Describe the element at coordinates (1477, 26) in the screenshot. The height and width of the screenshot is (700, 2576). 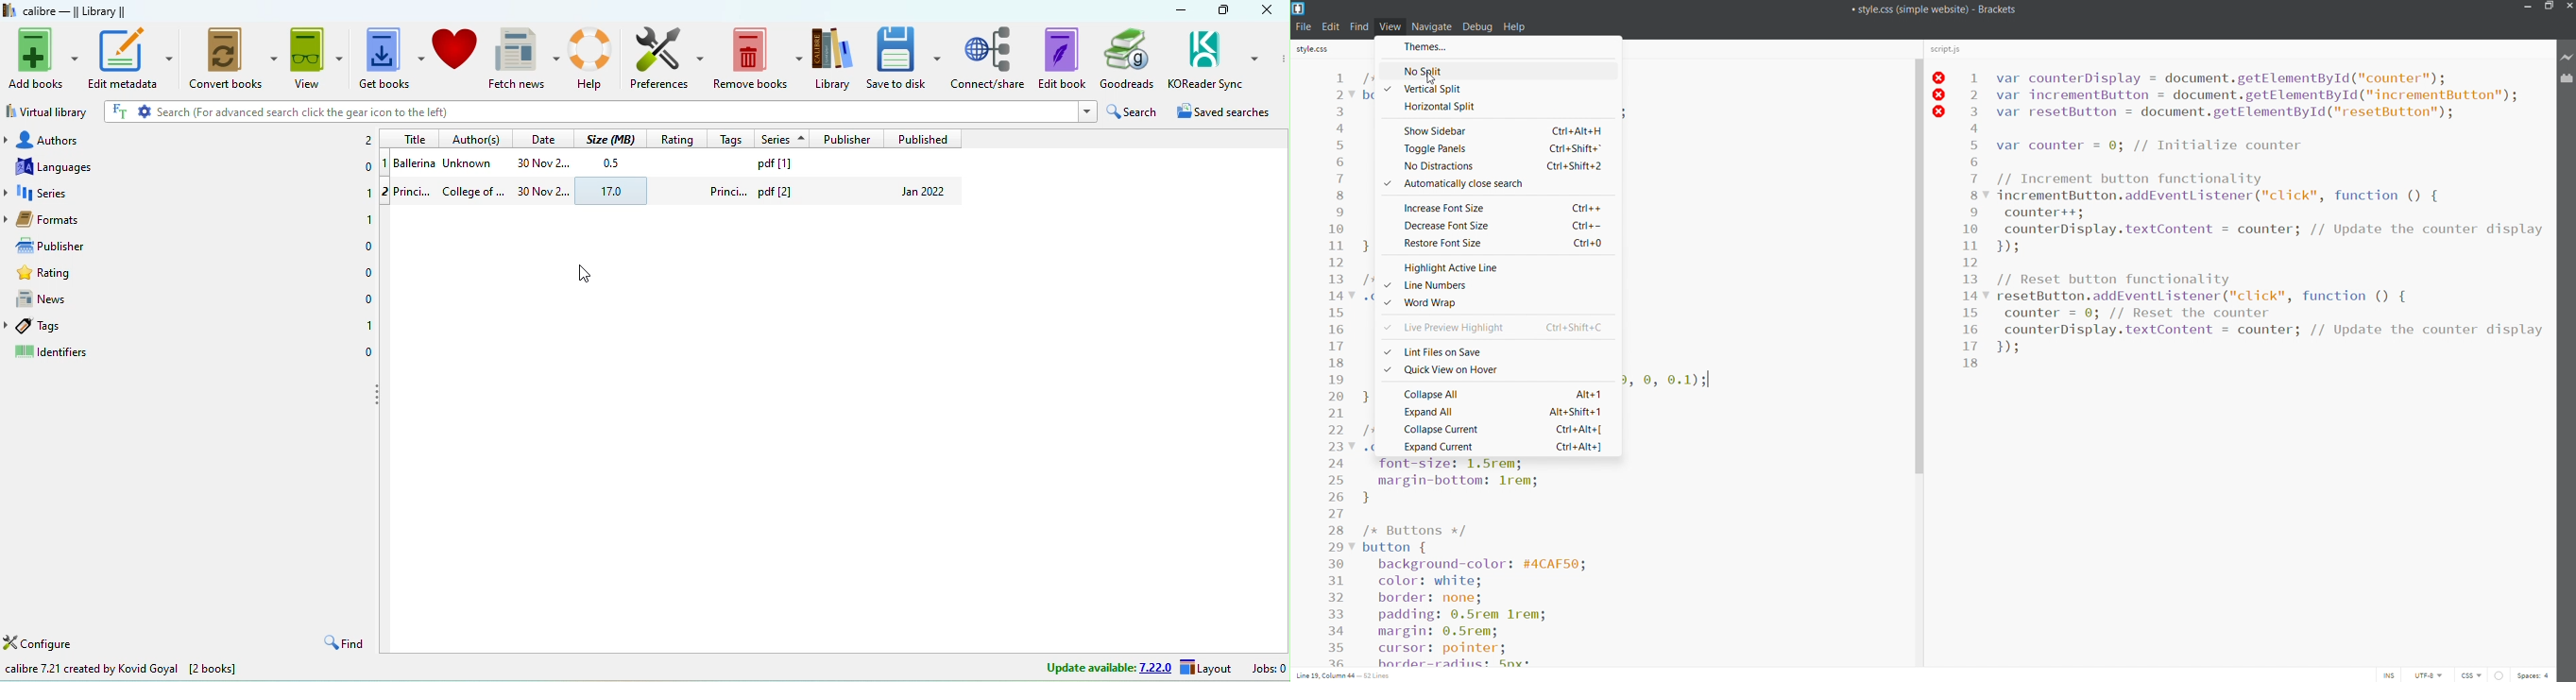
I see `debug` at that location.